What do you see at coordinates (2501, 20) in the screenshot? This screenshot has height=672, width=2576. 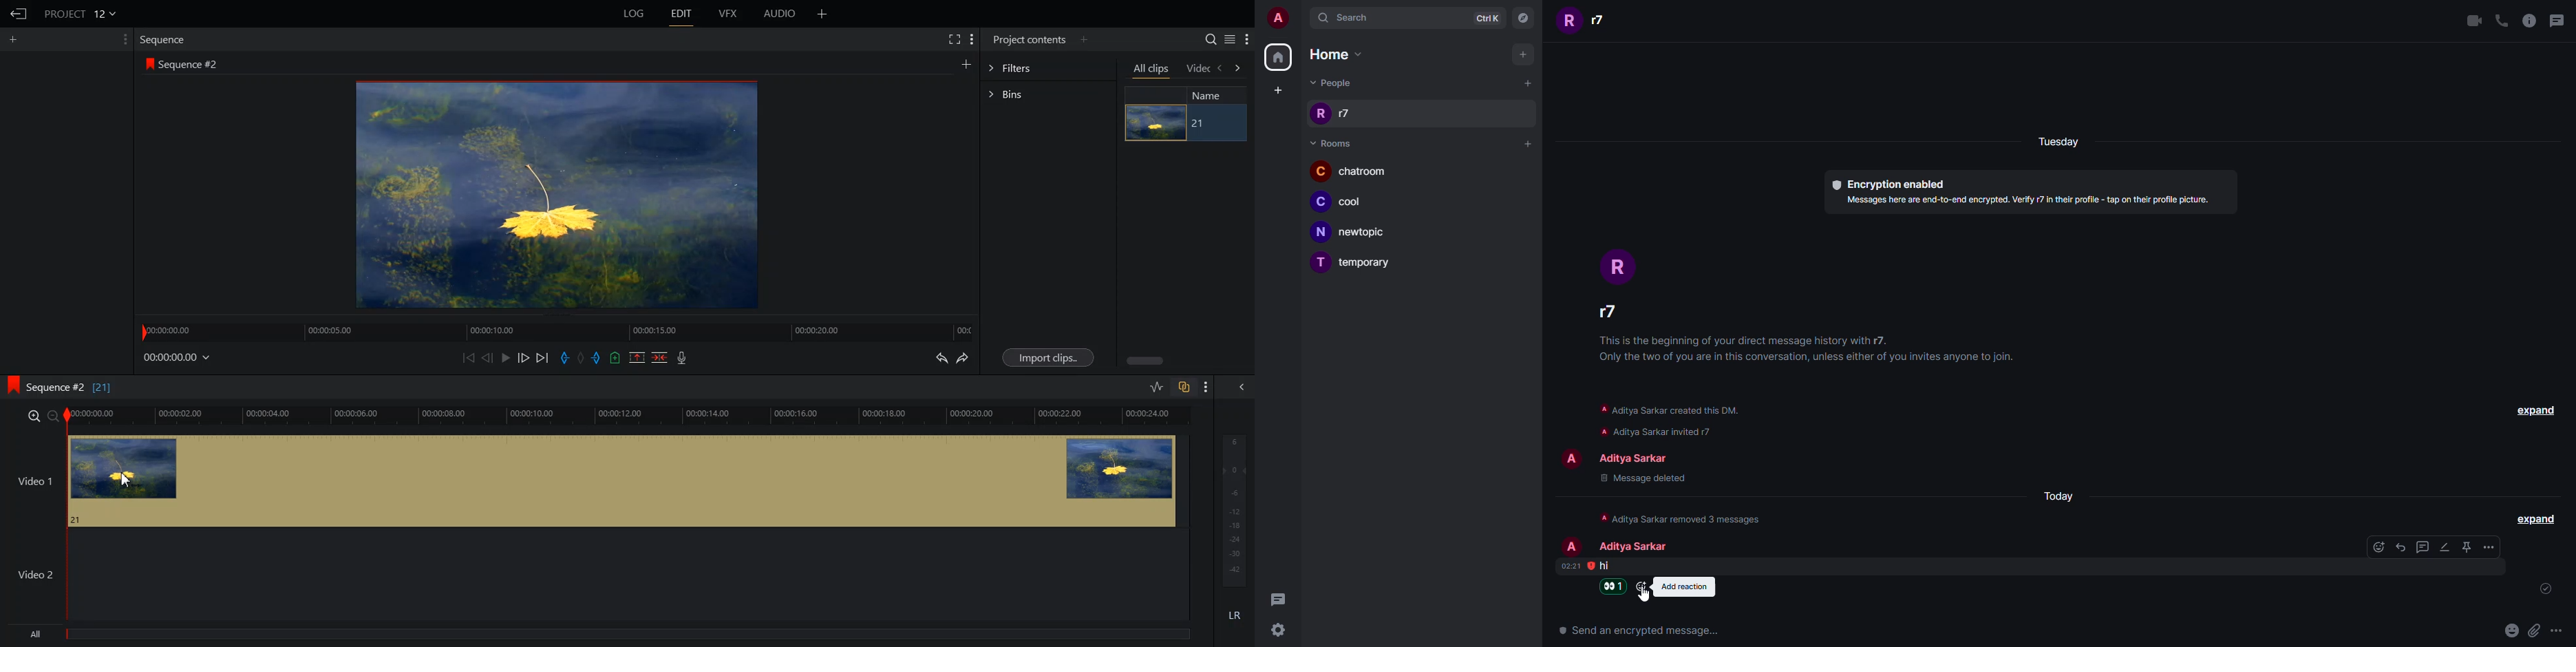 I see `voice call` at bounding box center [2501, 20].